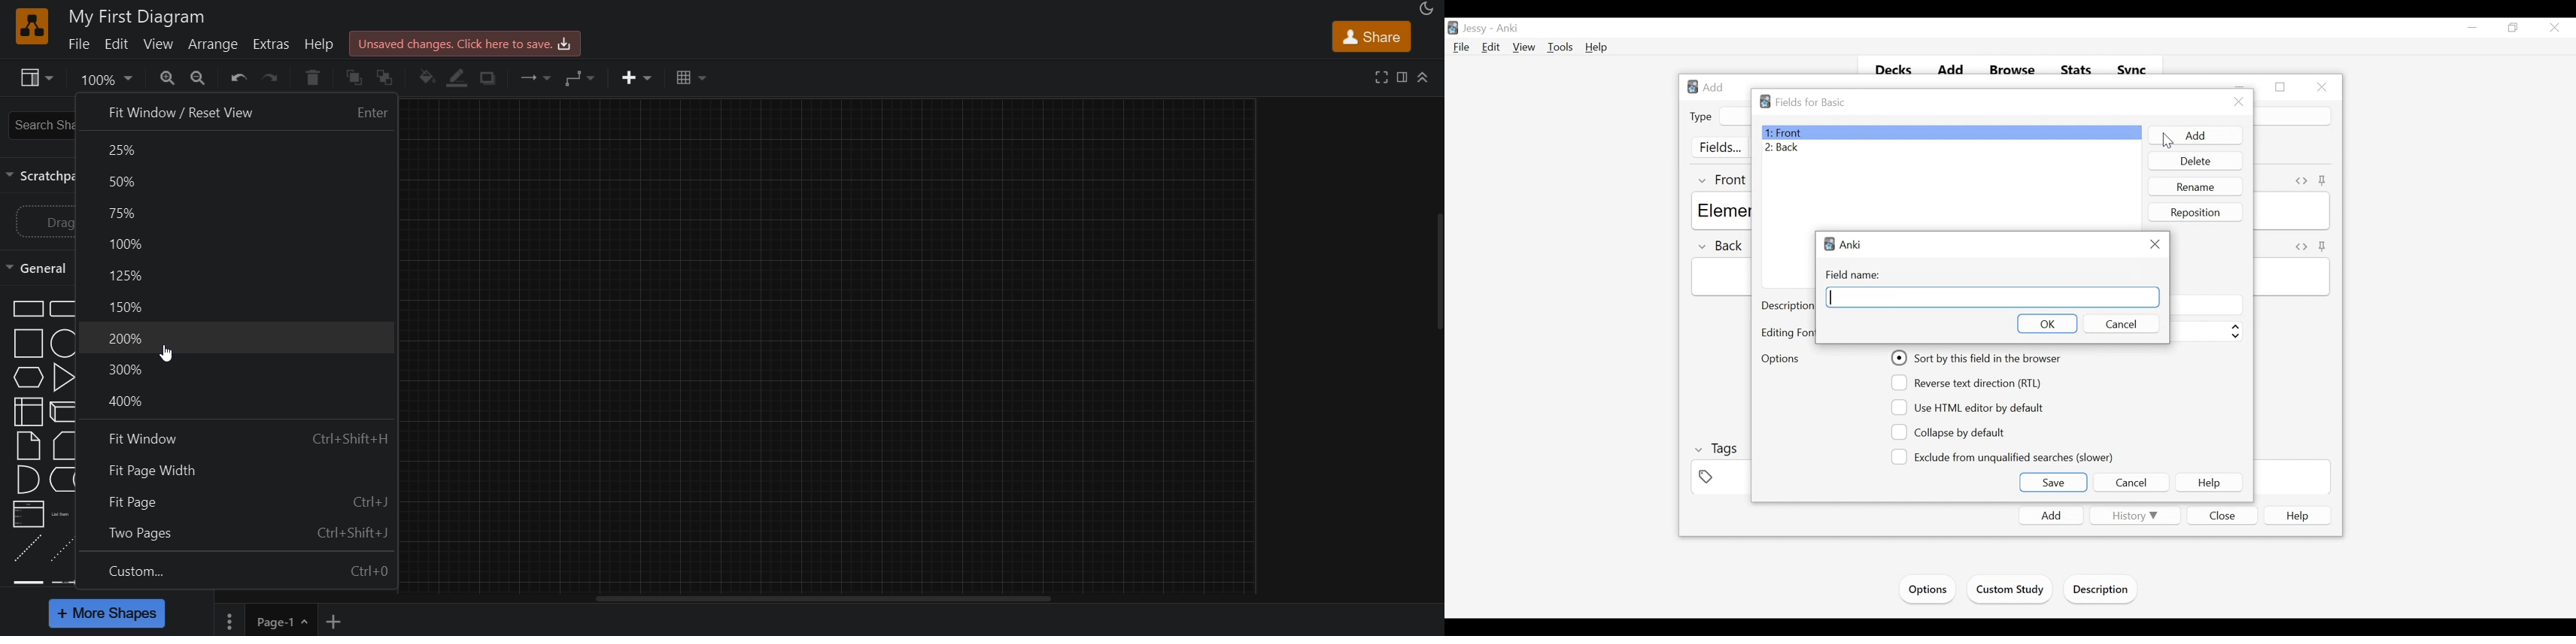 The height and width of the screenshot is (644, 2576). What do you see at coordinates (108, 80) in the screenshot?
I see `zoom` at bounding box center [108, 80].